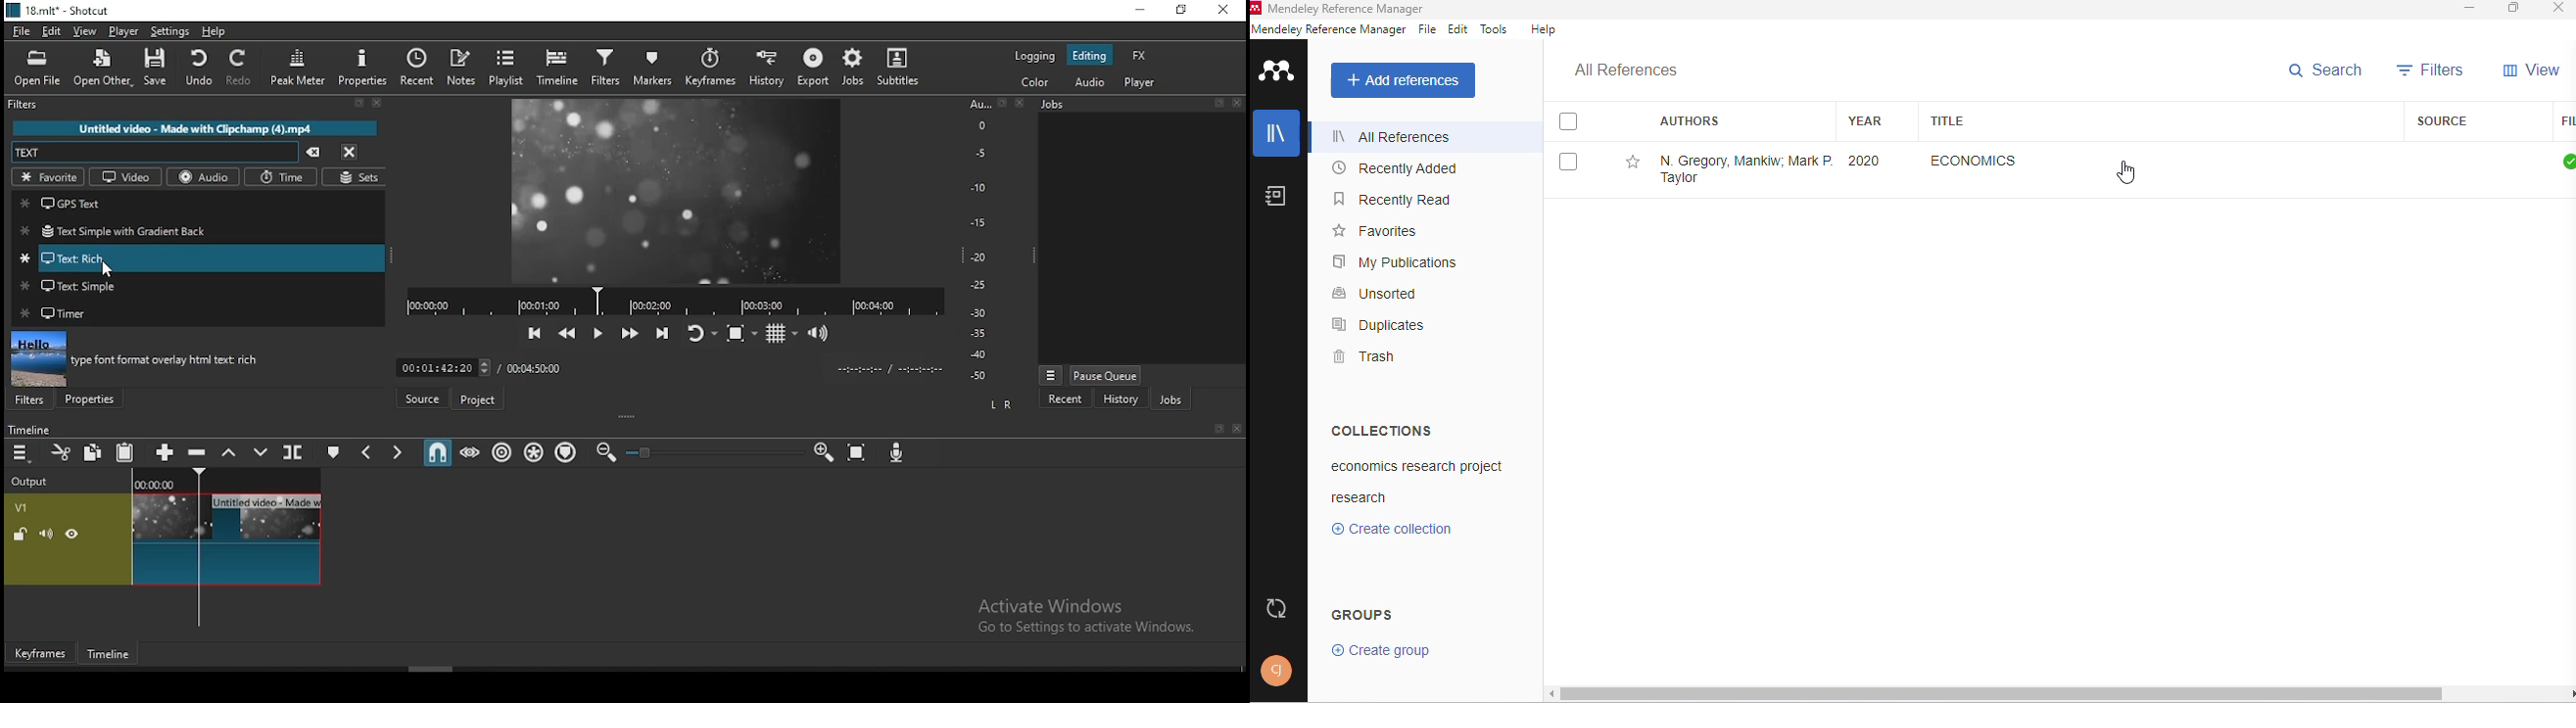  I want to click on Menu, so click(1051, 375).